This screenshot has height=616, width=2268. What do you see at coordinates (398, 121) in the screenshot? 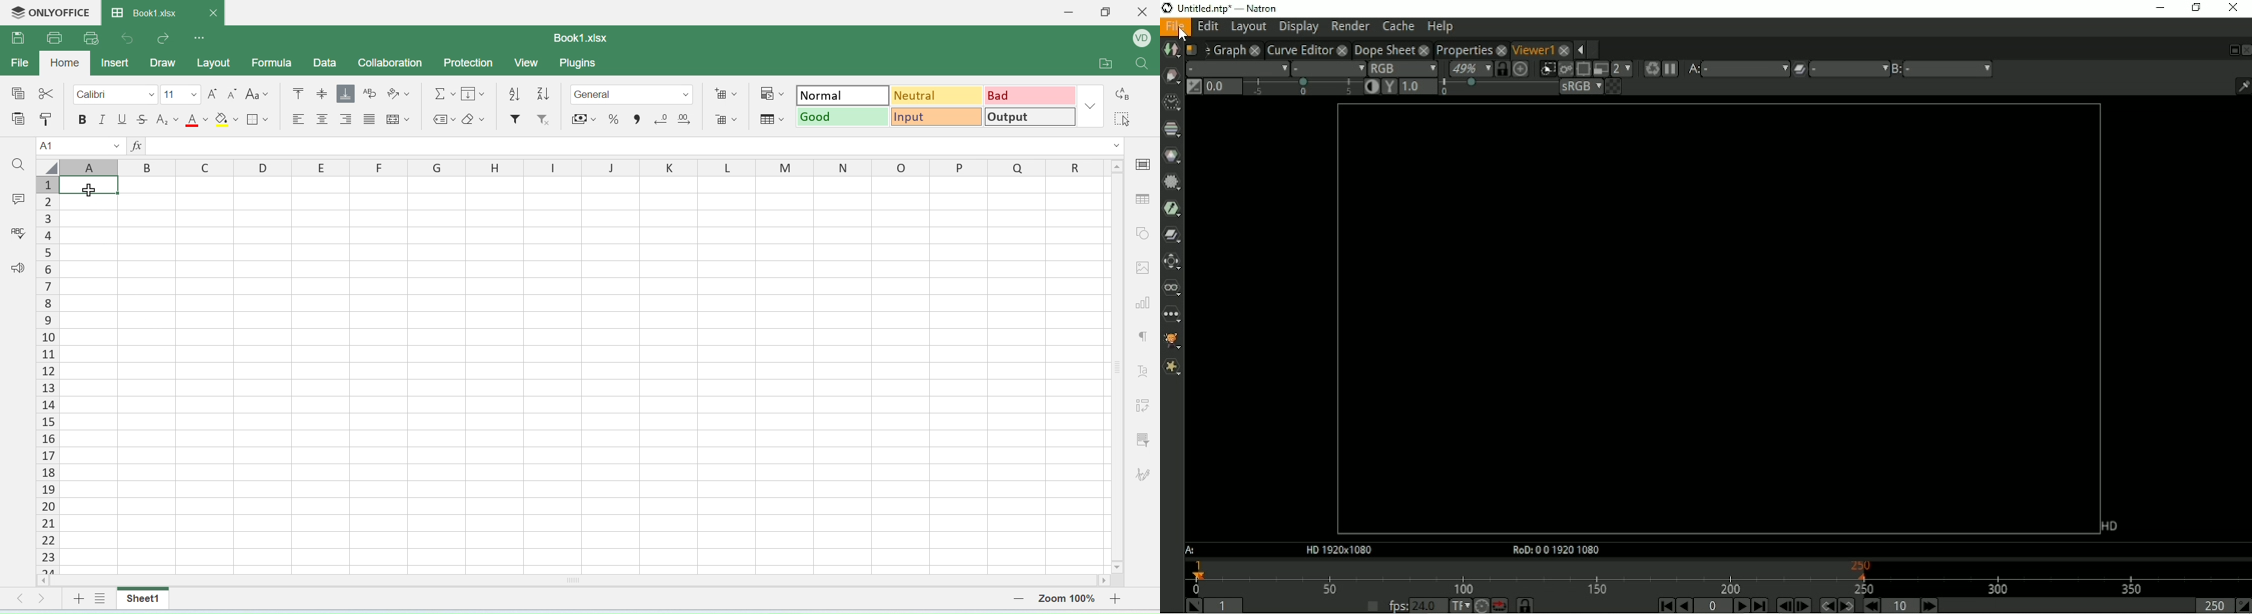
I see `merge cells` at bounding box center [398, 121].